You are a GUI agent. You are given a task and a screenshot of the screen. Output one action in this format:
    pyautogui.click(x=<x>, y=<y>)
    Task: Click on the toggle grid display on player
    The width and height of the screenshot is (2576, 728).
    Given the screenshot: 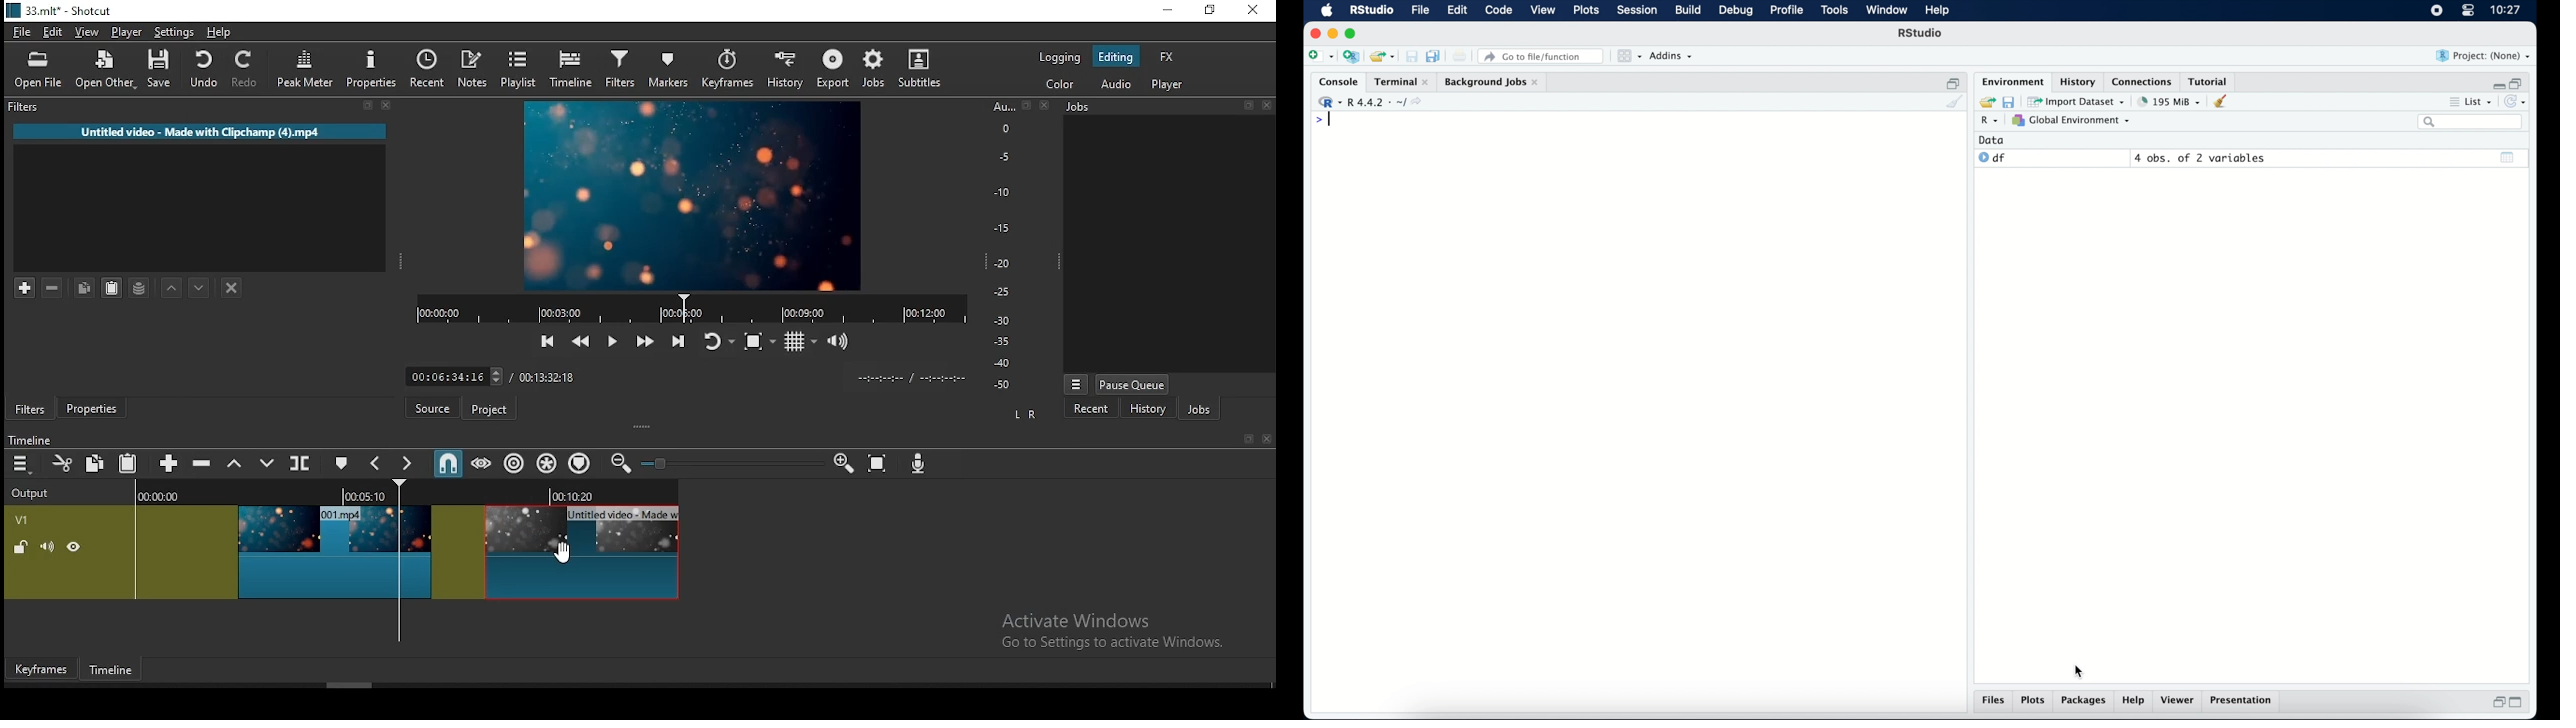 What is the action you would take?
    pyautogui.click(x=803, y=339)
    